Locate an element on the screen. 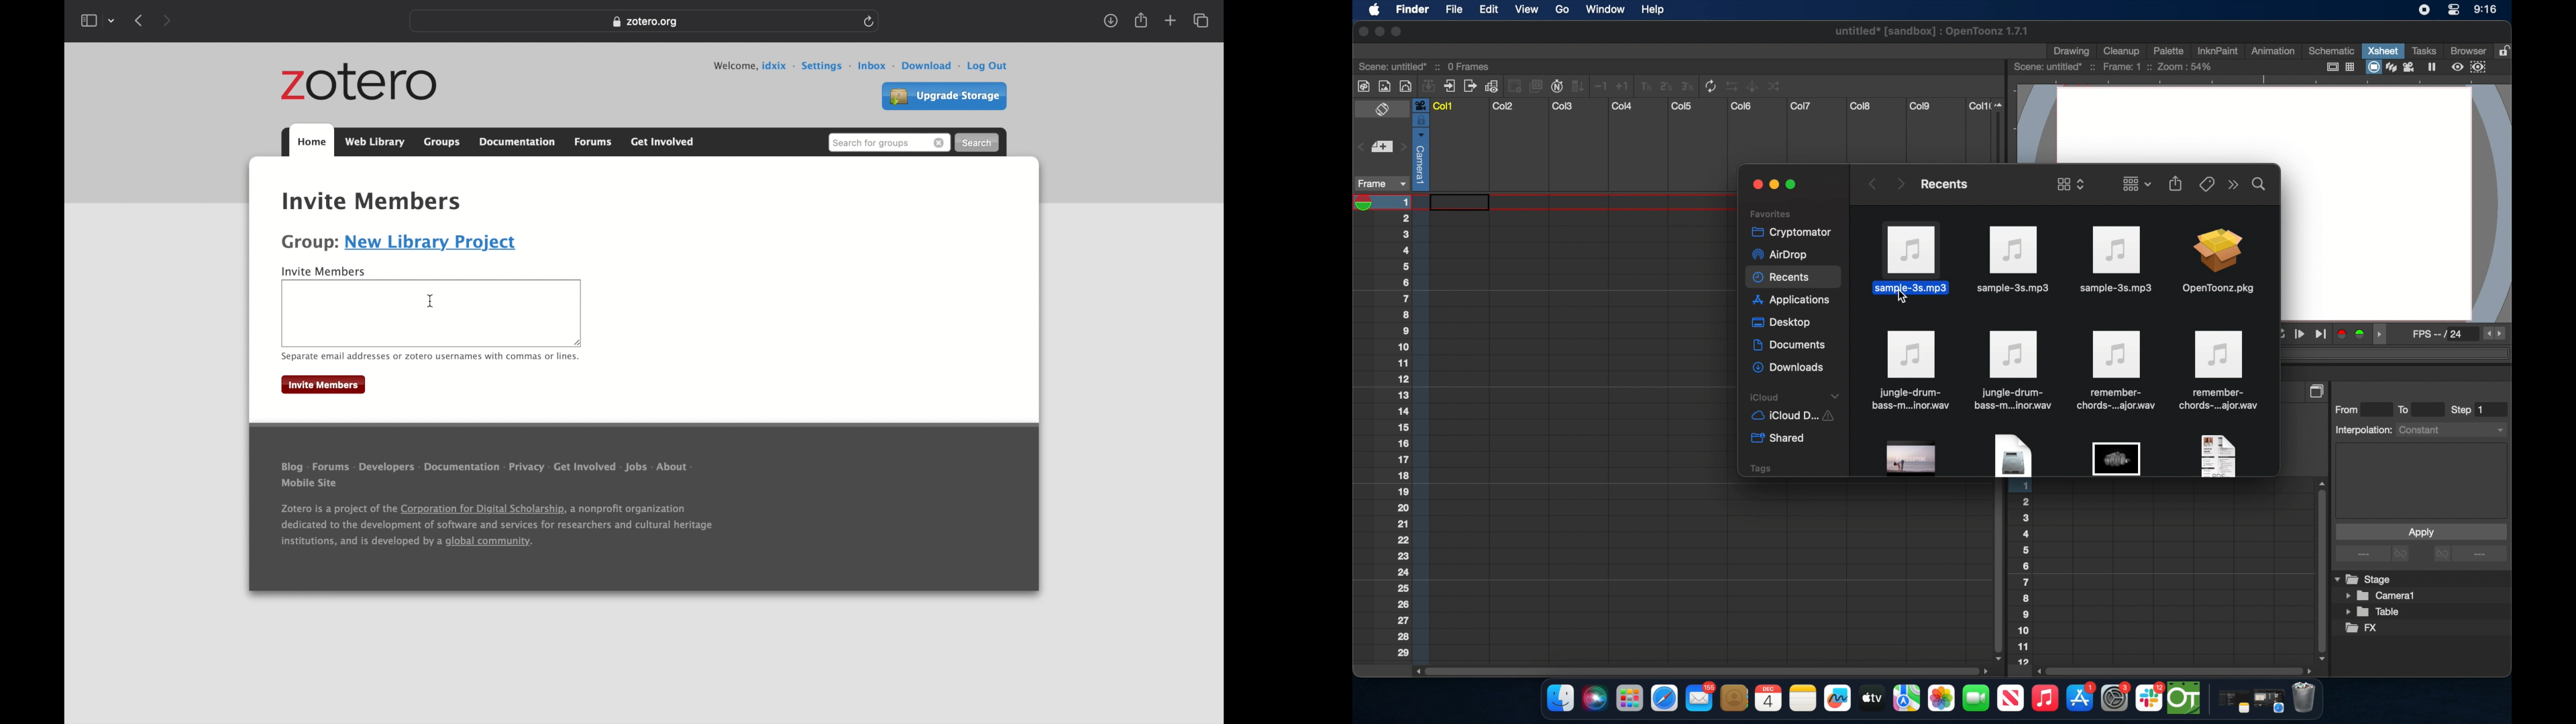  zotero is located at coordinates (361, 84).